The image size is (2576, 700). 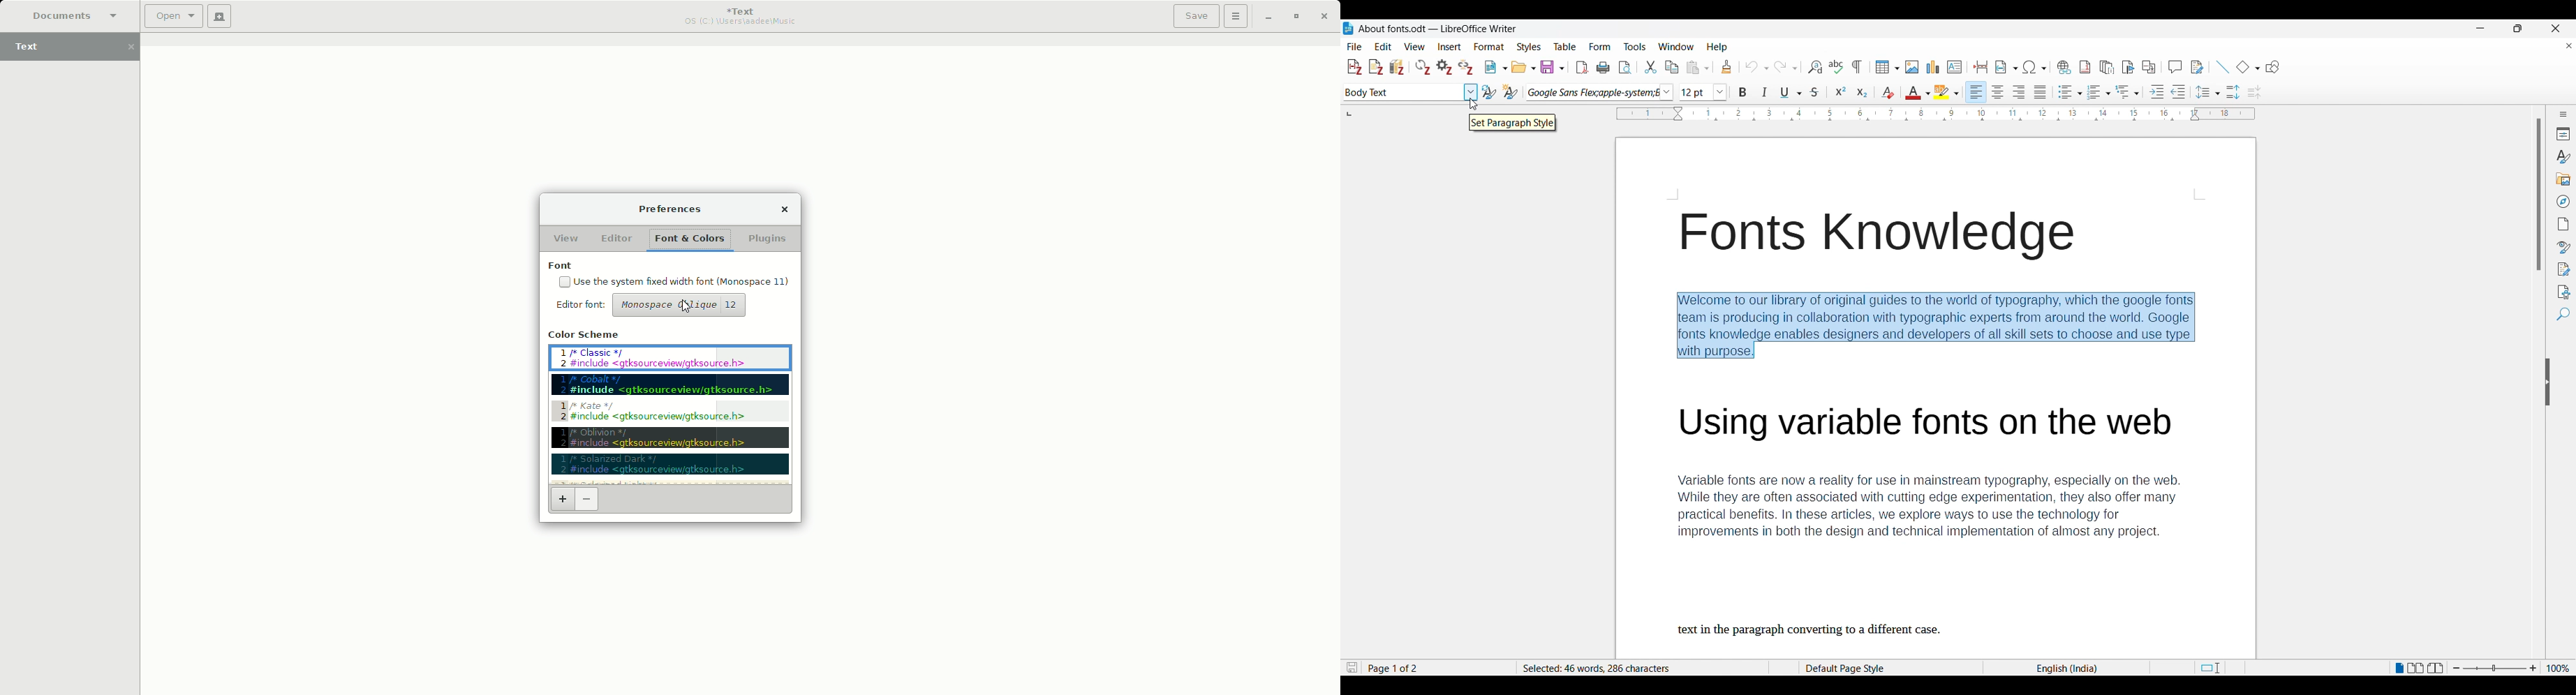 I want to click on Centre alignment, so click(x=1998, y=92).